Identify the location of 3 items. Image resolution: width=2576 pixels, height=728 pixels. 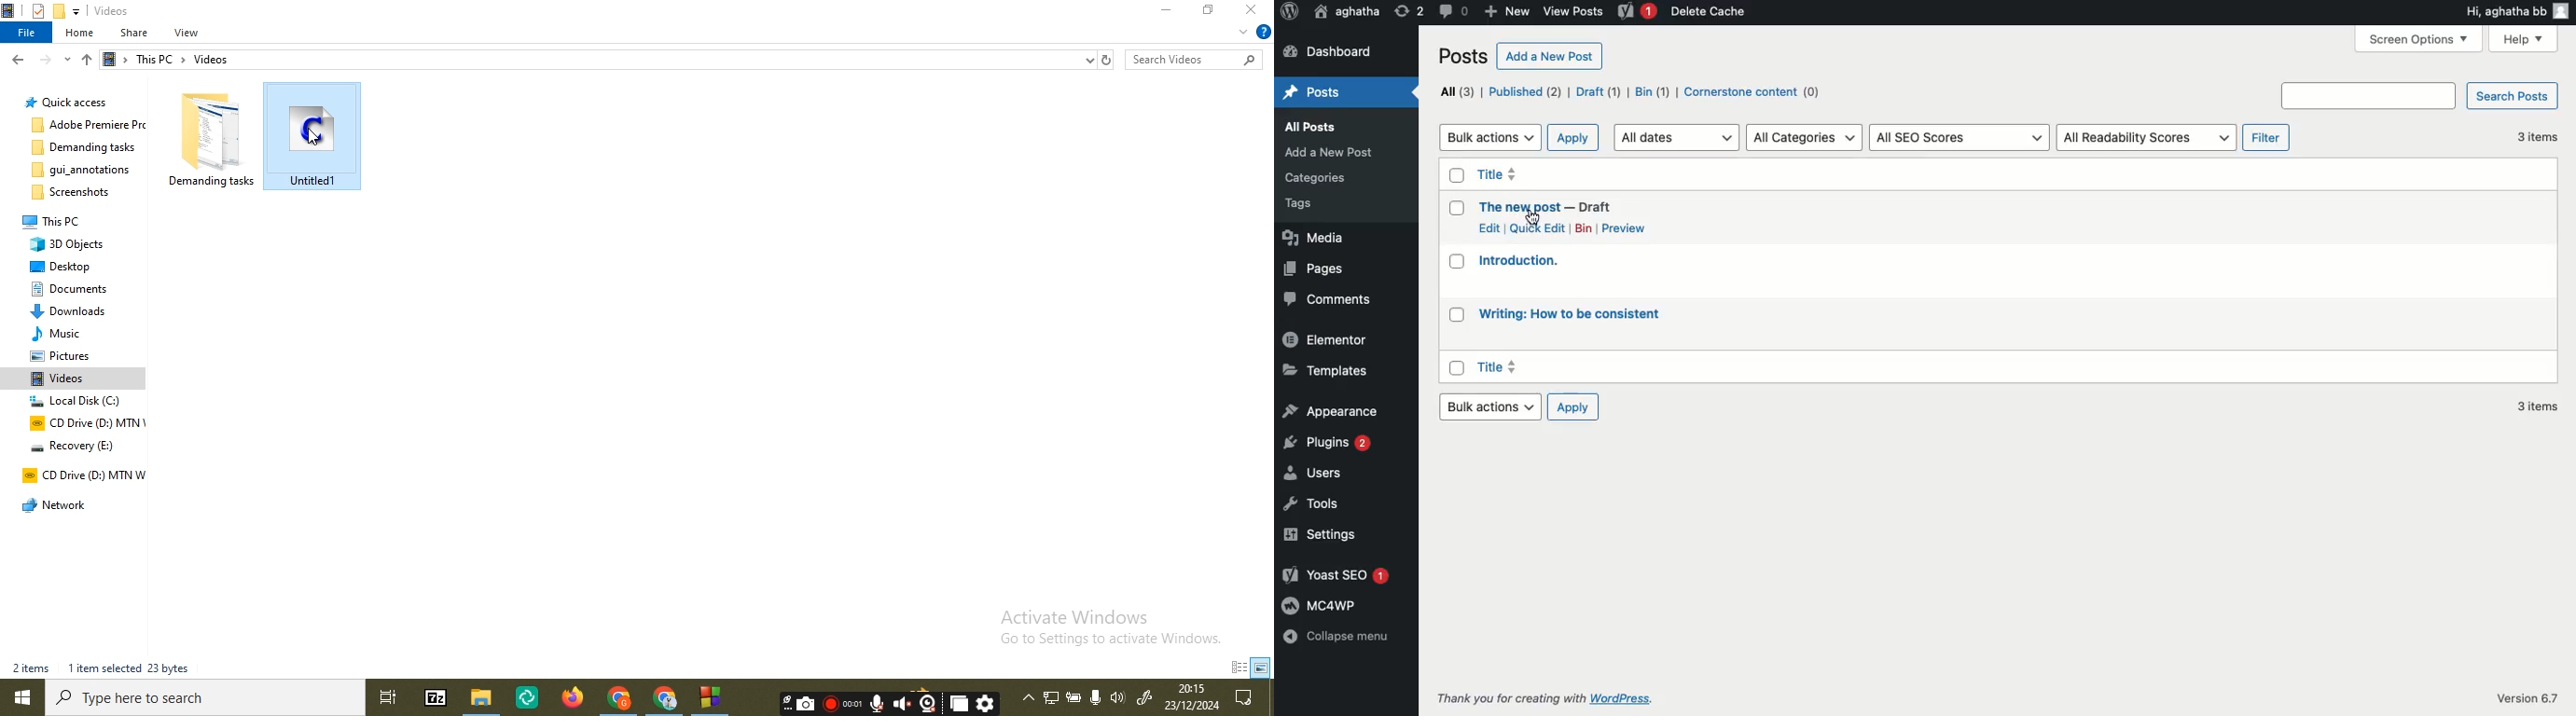
(2534, 137).